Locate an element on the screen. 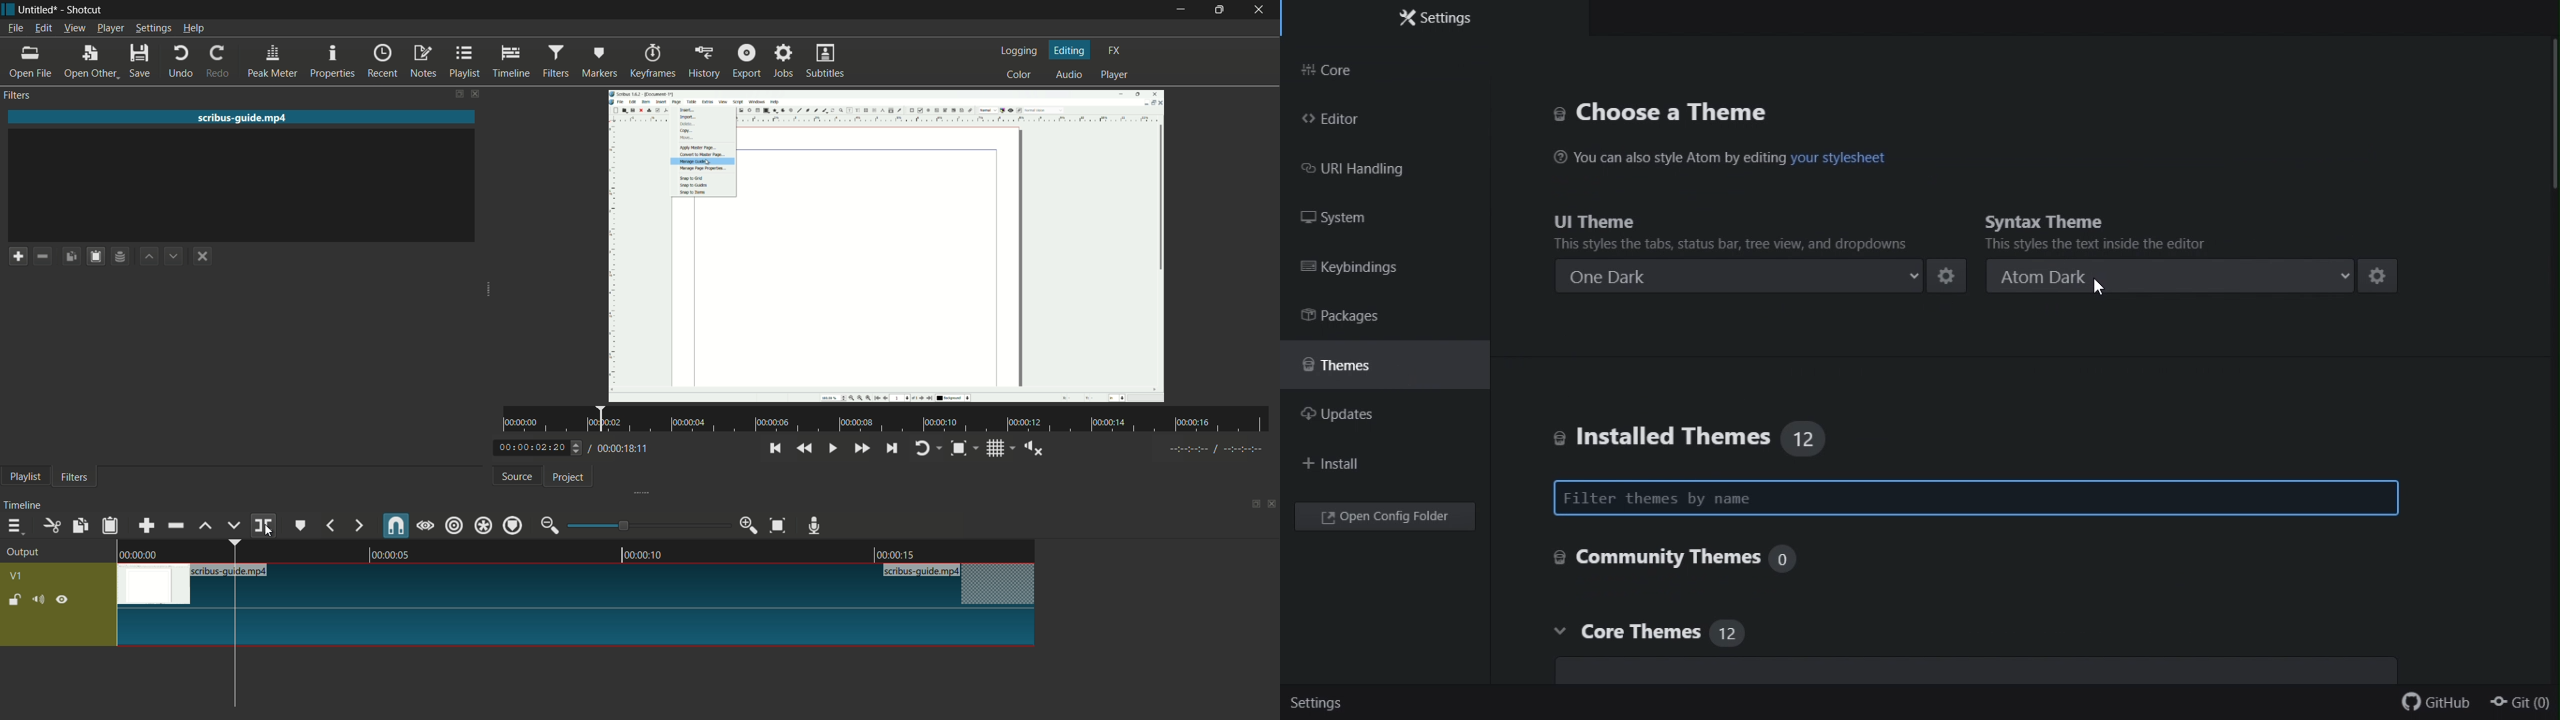  previous marker is located at coordinates (331, 525).